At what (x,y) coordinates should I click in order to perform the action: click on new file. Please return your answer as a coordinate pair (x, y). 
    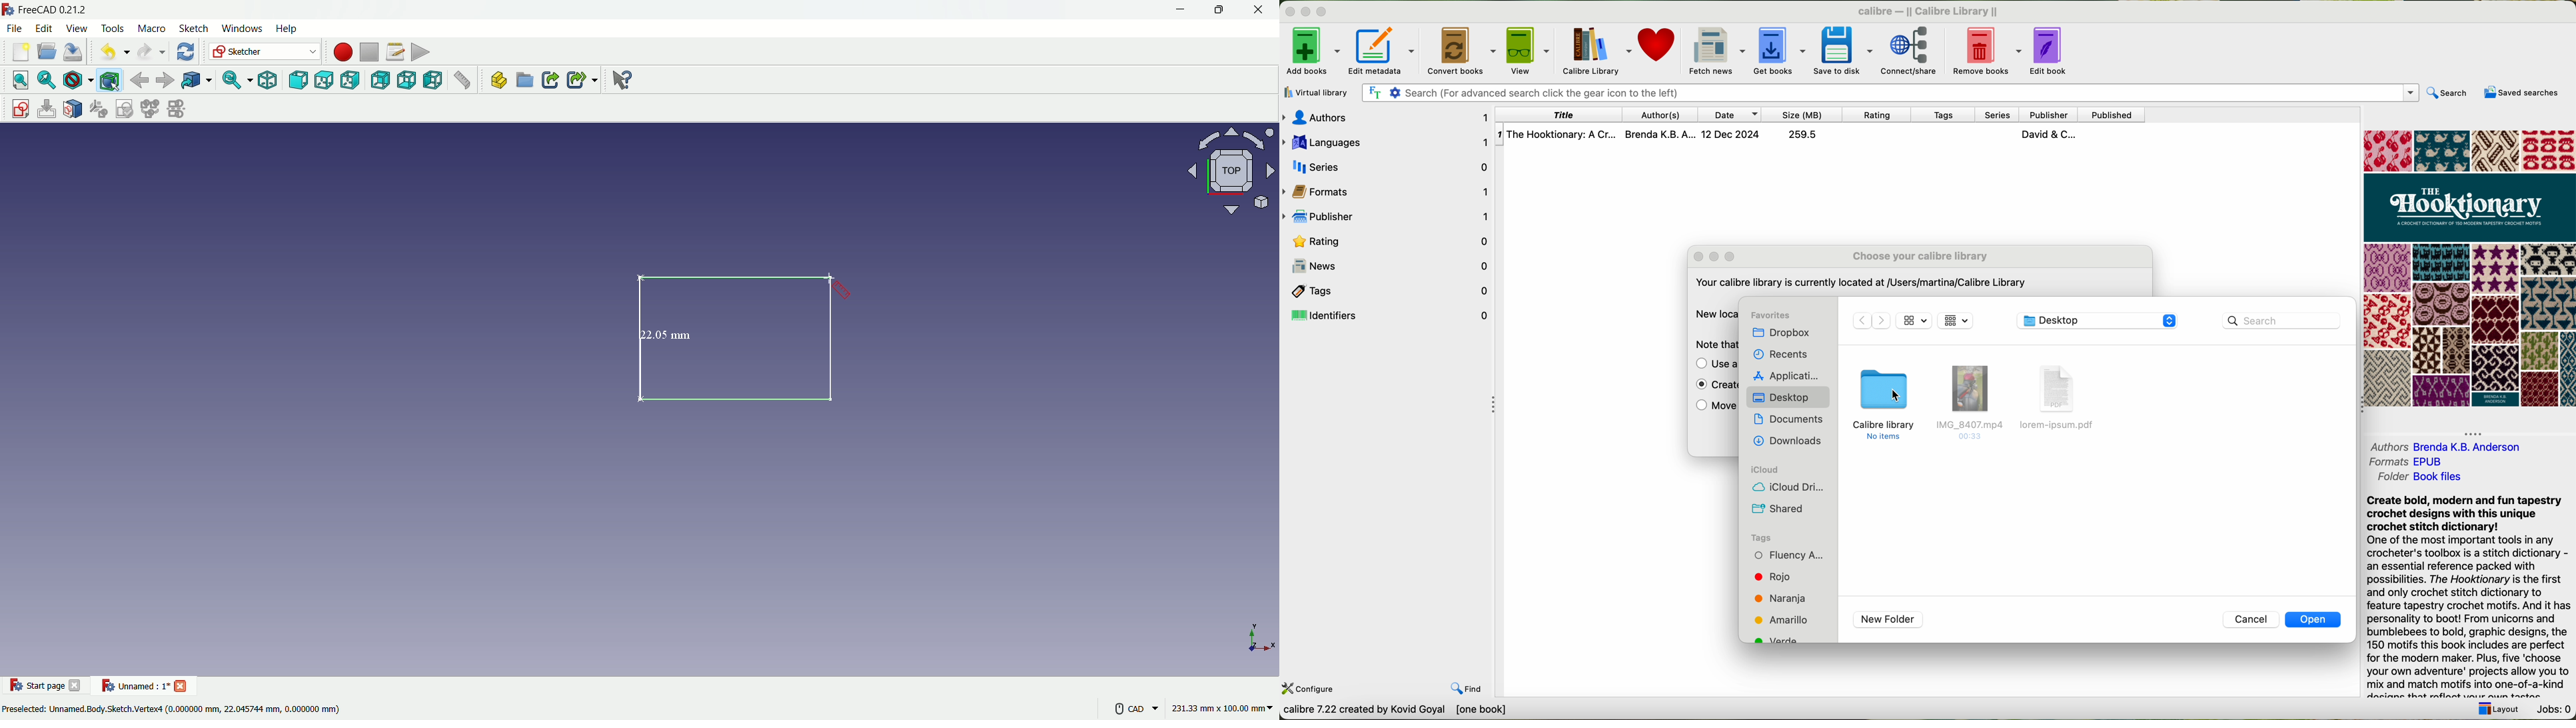
    Looking at the image, I should click on (19, 55).